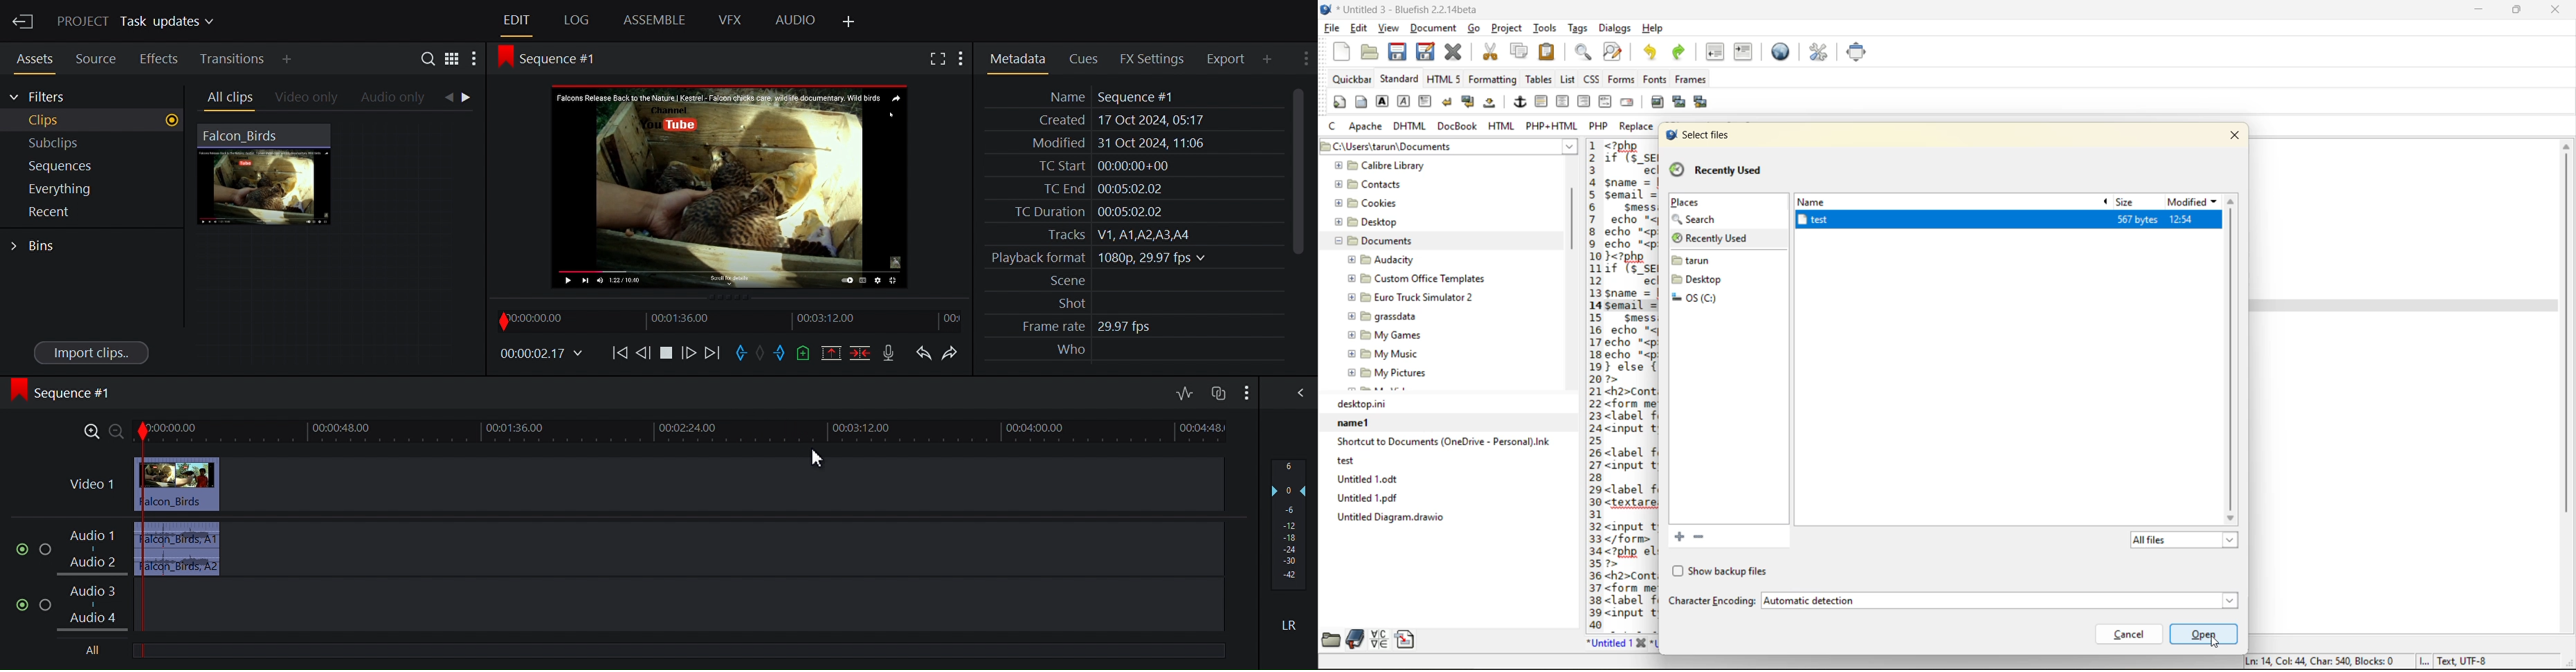  Describe the element at coordinates (2203, 634) in the screenshot. I see `open` at that location.